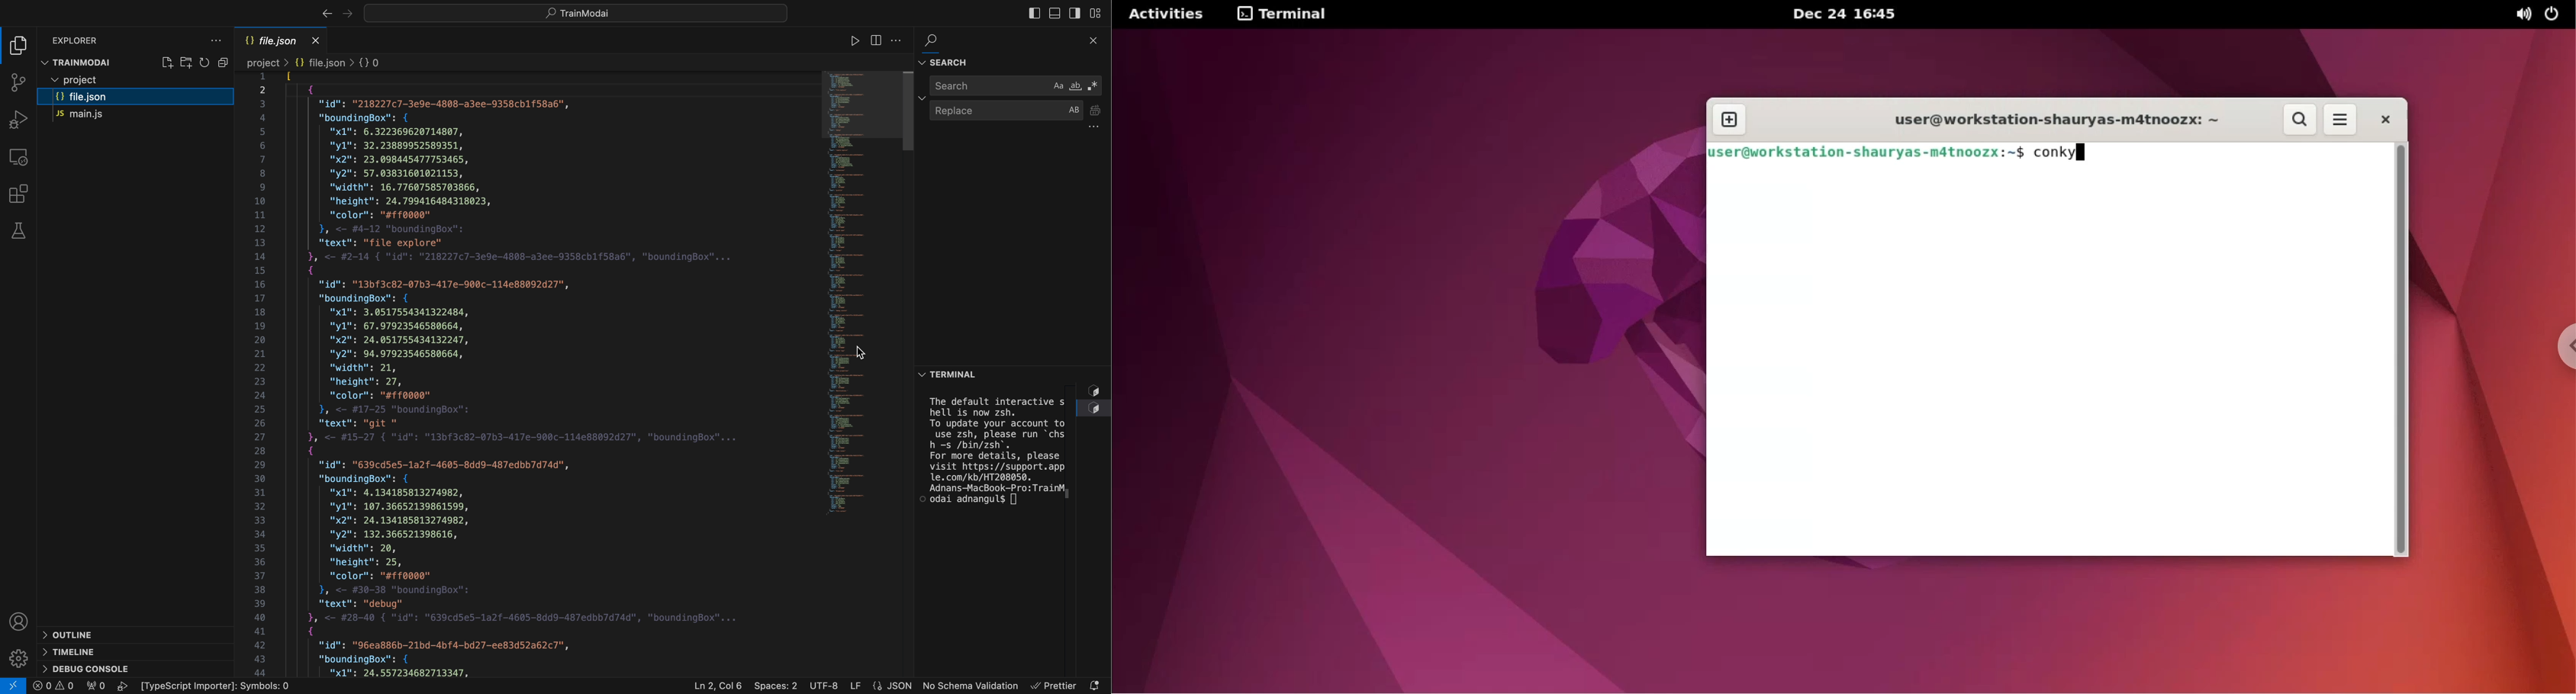 Image resolution: width=2576 pixels, height=700 pixels. Describe the element at coordinates (20, 157) in the screenshot. I see `remote explorer ` at that location.